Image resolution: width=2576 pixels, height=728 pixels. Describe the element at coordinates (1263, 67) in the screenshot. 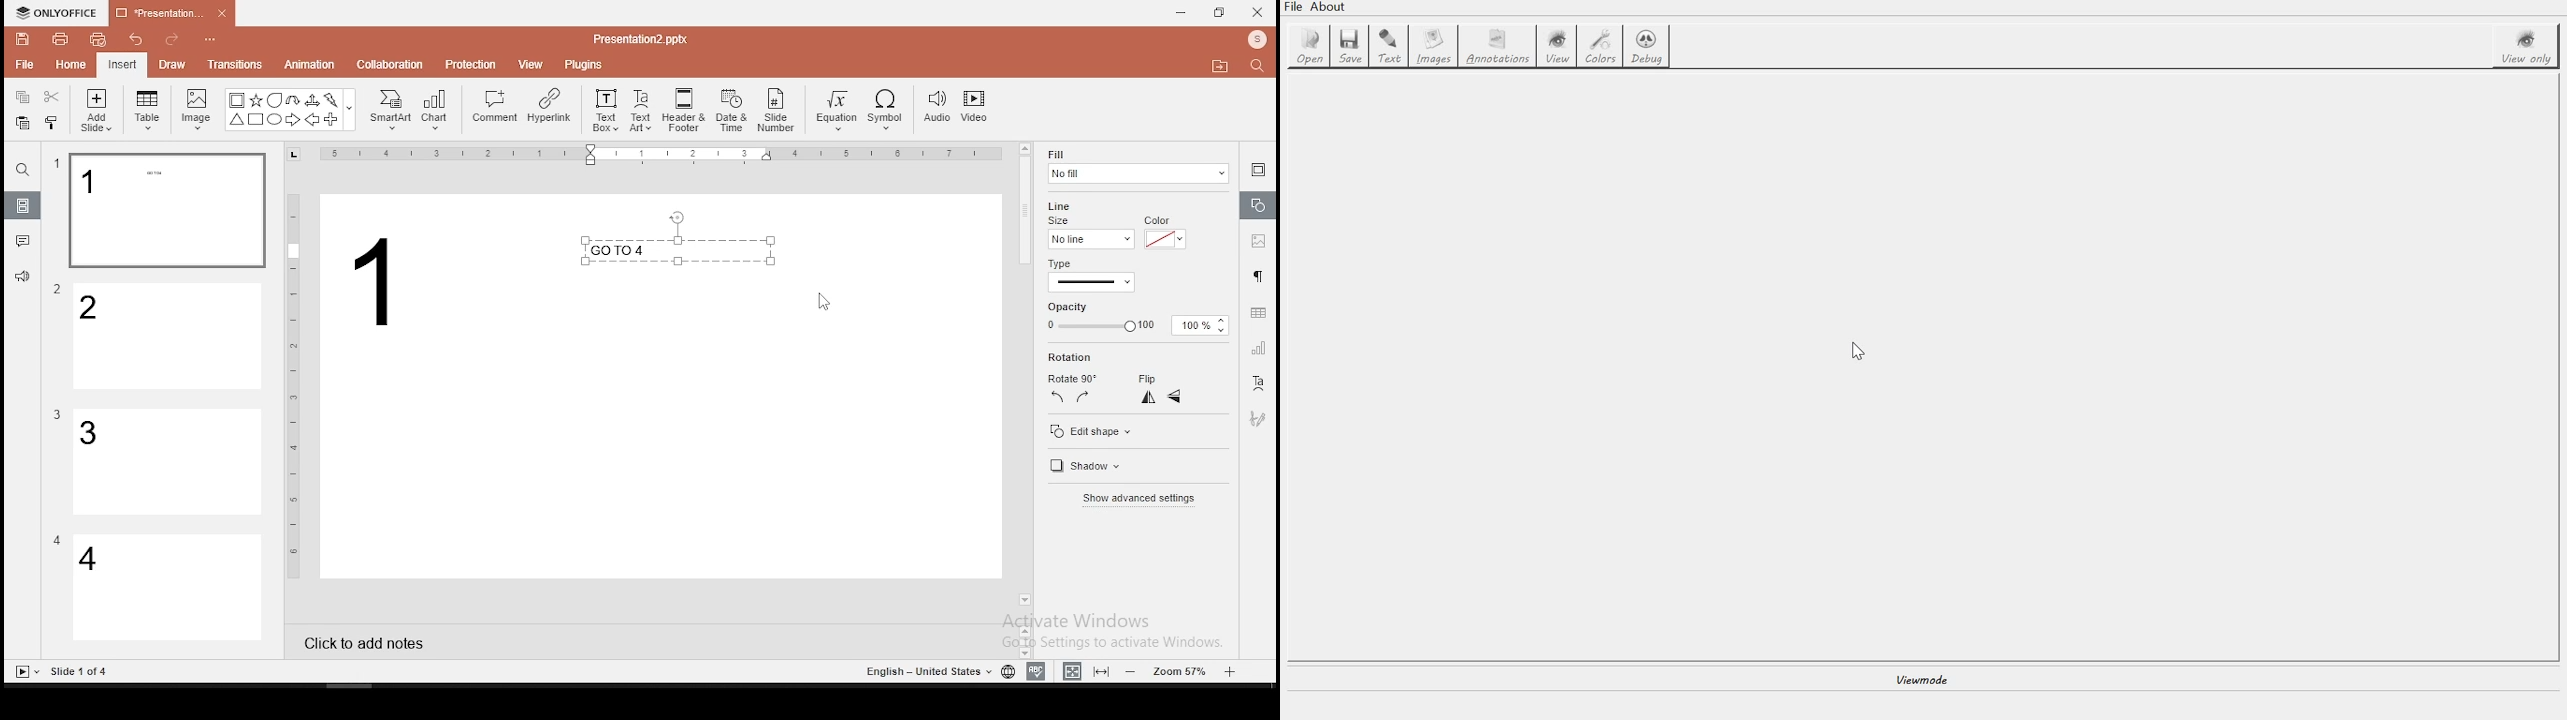

I see `Search` at that location.